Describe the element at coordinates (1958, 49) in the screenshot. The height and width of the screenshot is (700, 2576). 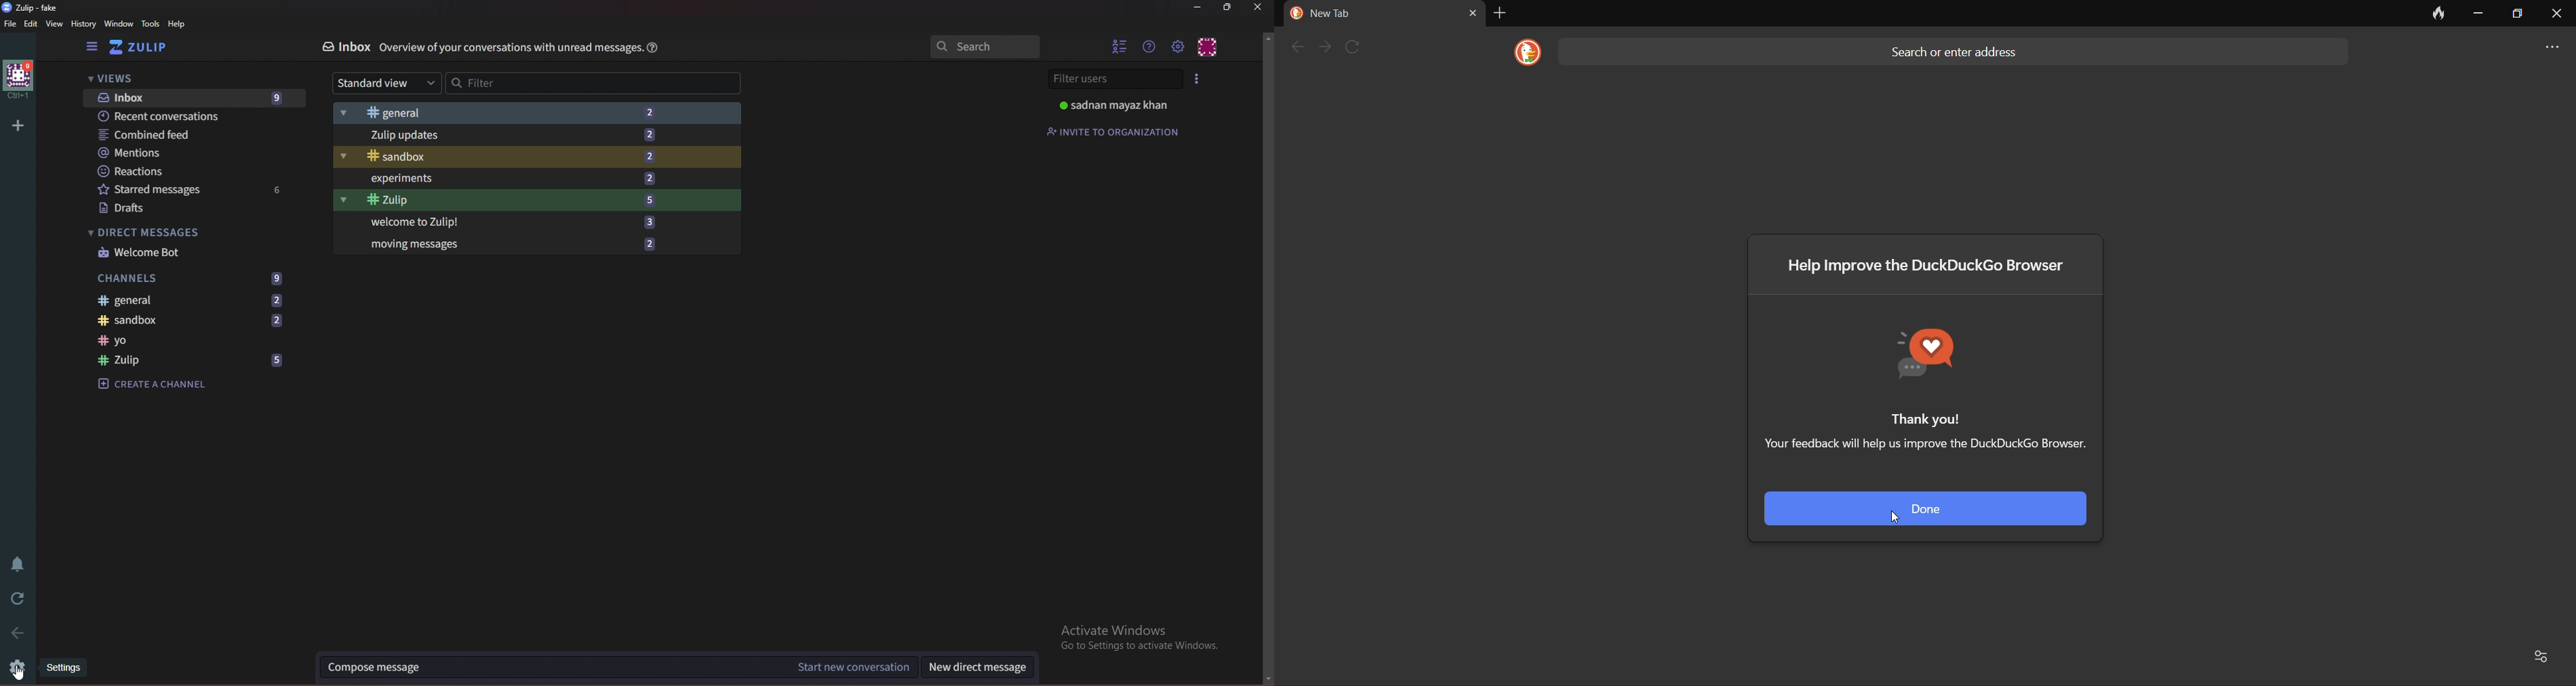
I see `Search or enter address` at that location.